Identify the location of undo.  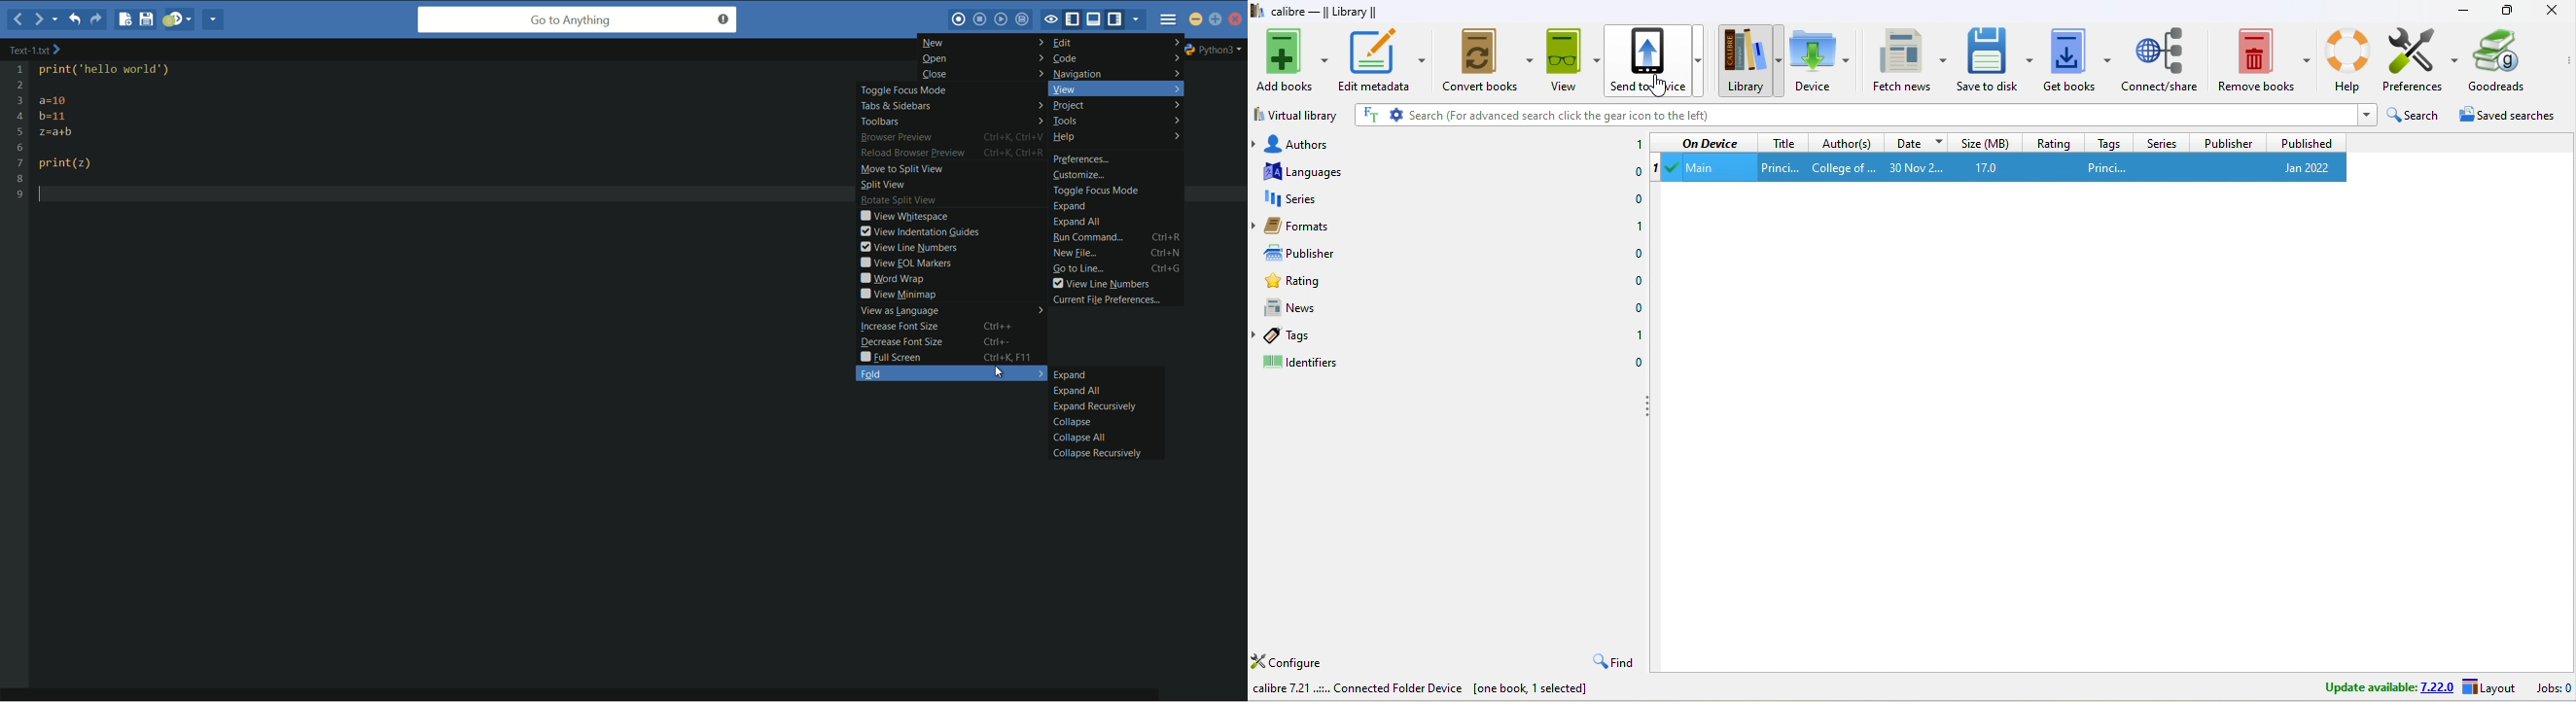
(78, 20).